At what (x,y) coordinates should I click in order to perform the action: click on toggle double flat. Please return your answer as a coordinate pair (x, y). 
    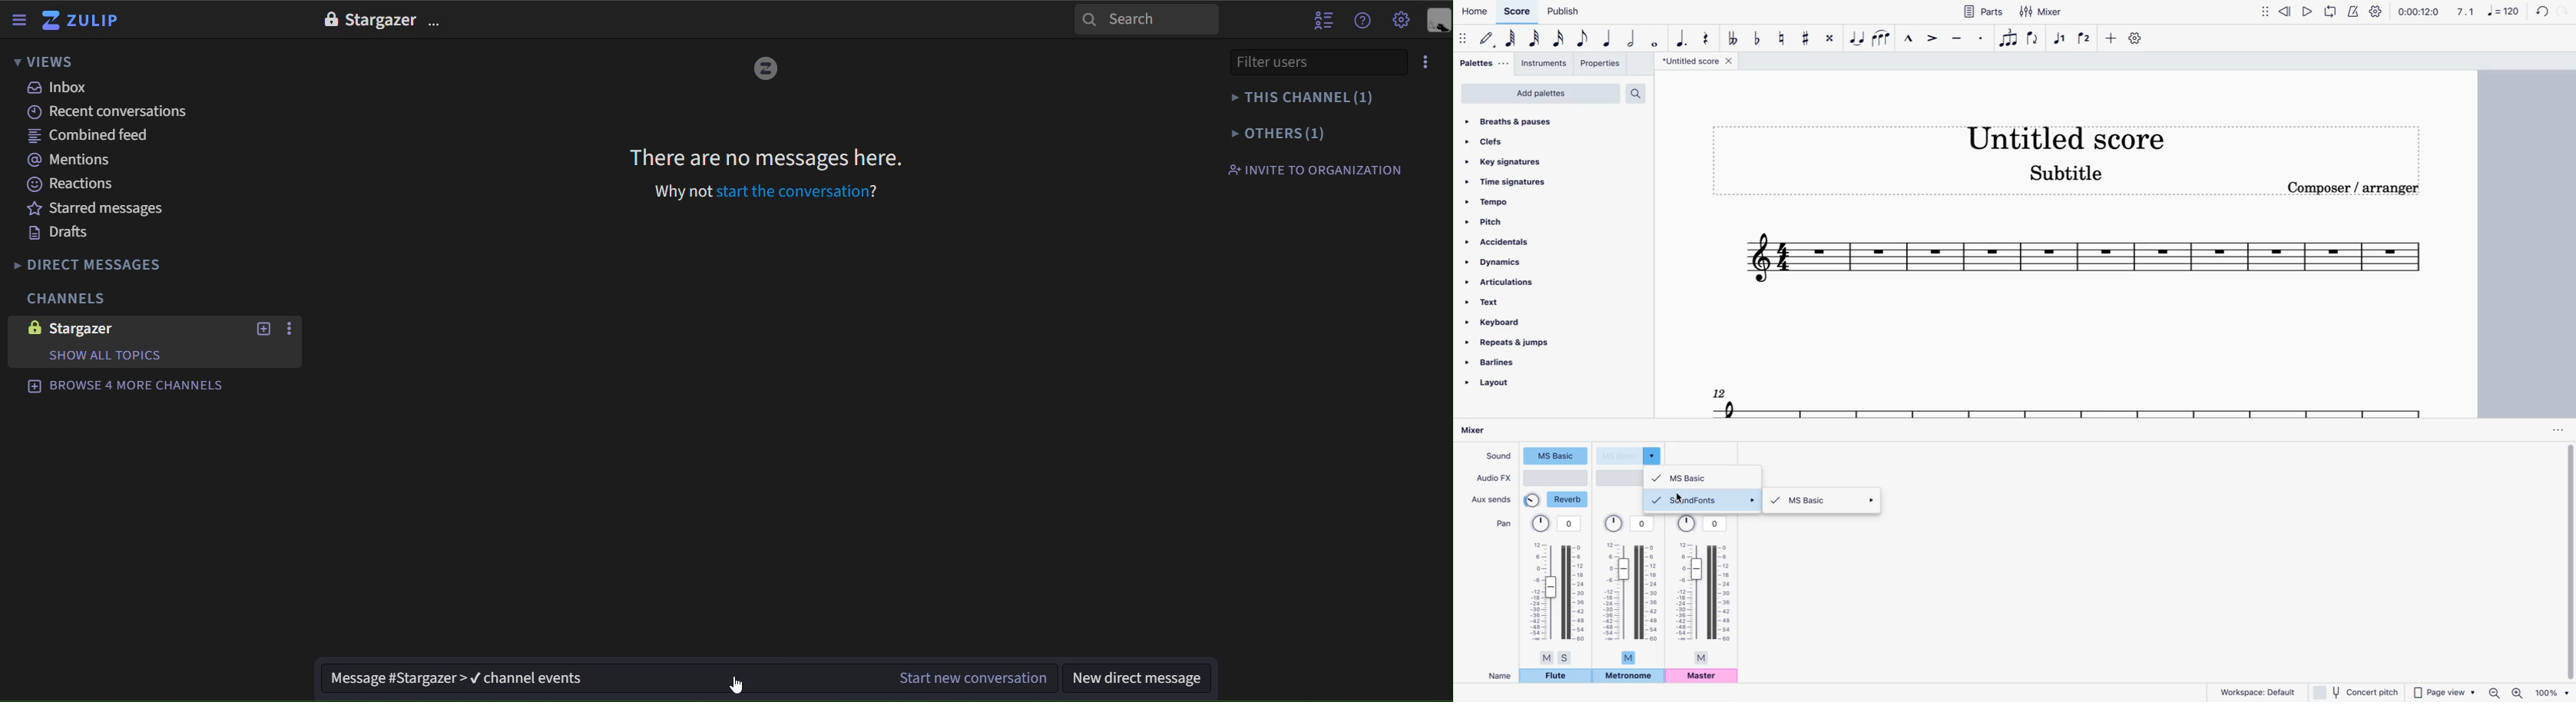
    Looking at the image, I should click on (1732, 37).